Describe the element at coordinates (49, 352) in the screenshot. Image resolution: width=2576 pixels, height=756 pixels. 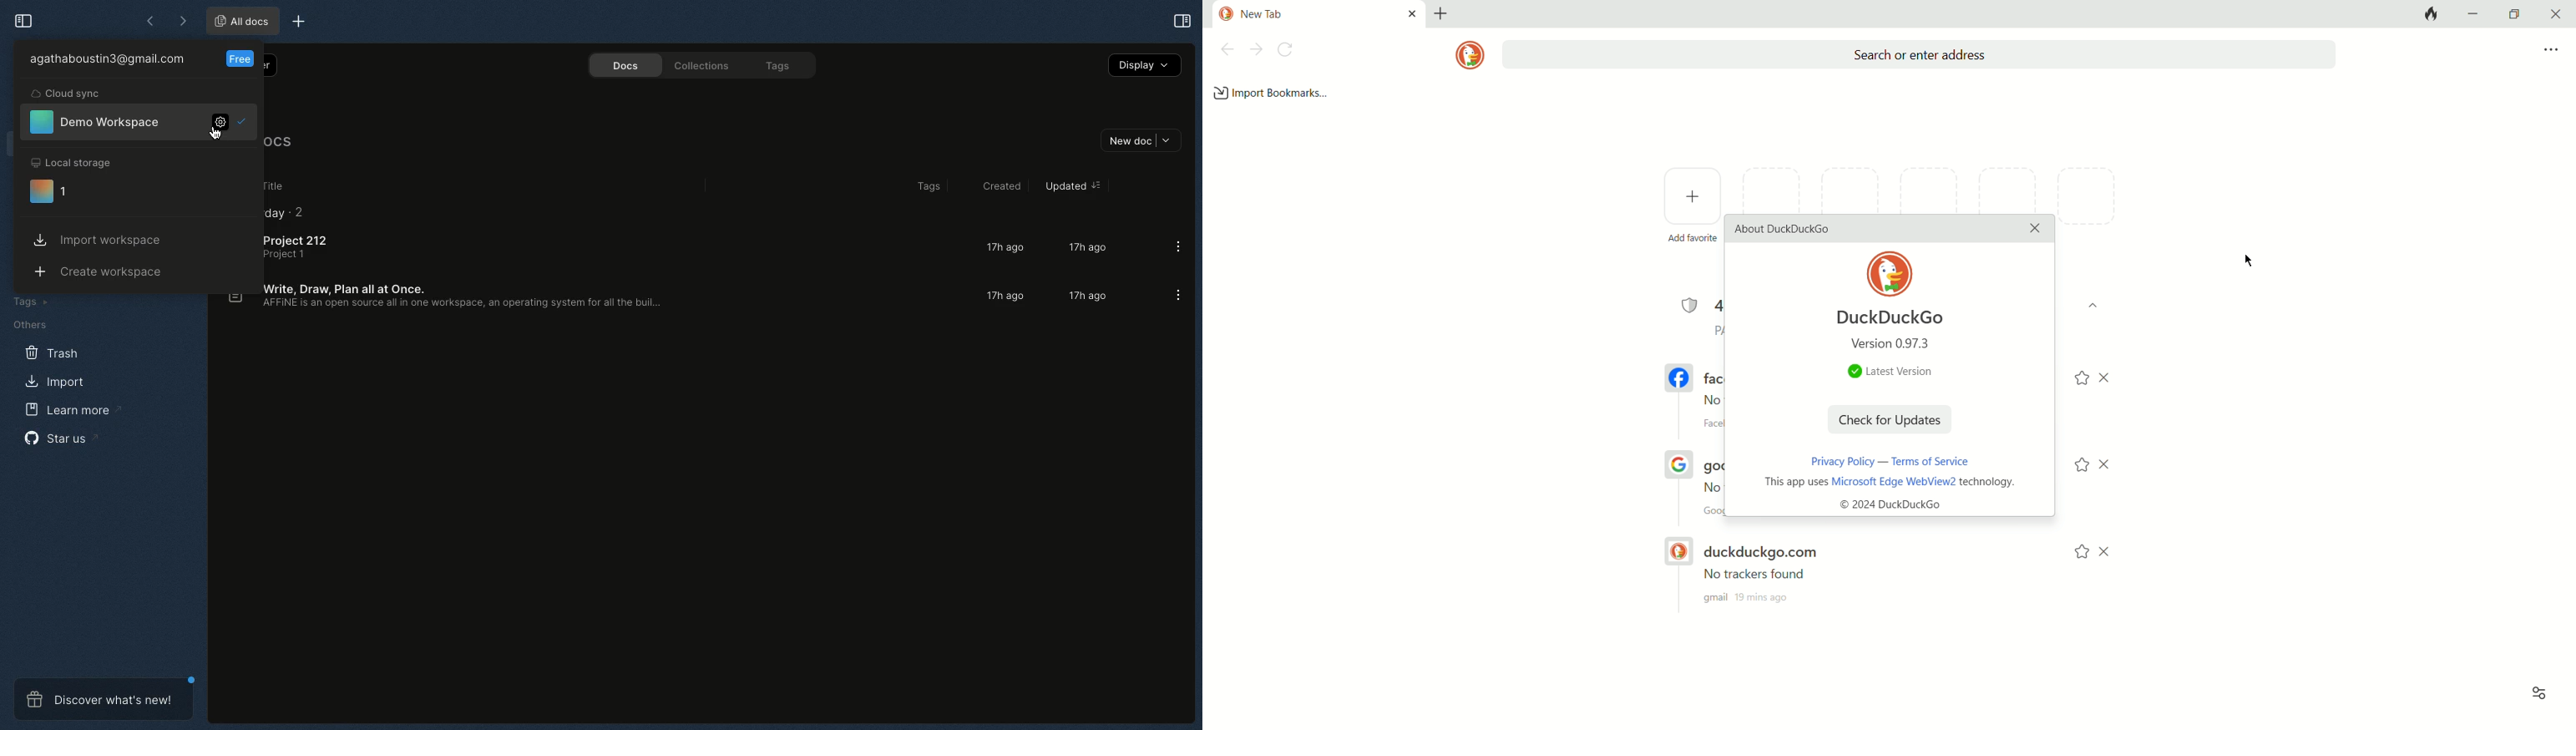
I see `Trash` at that location.